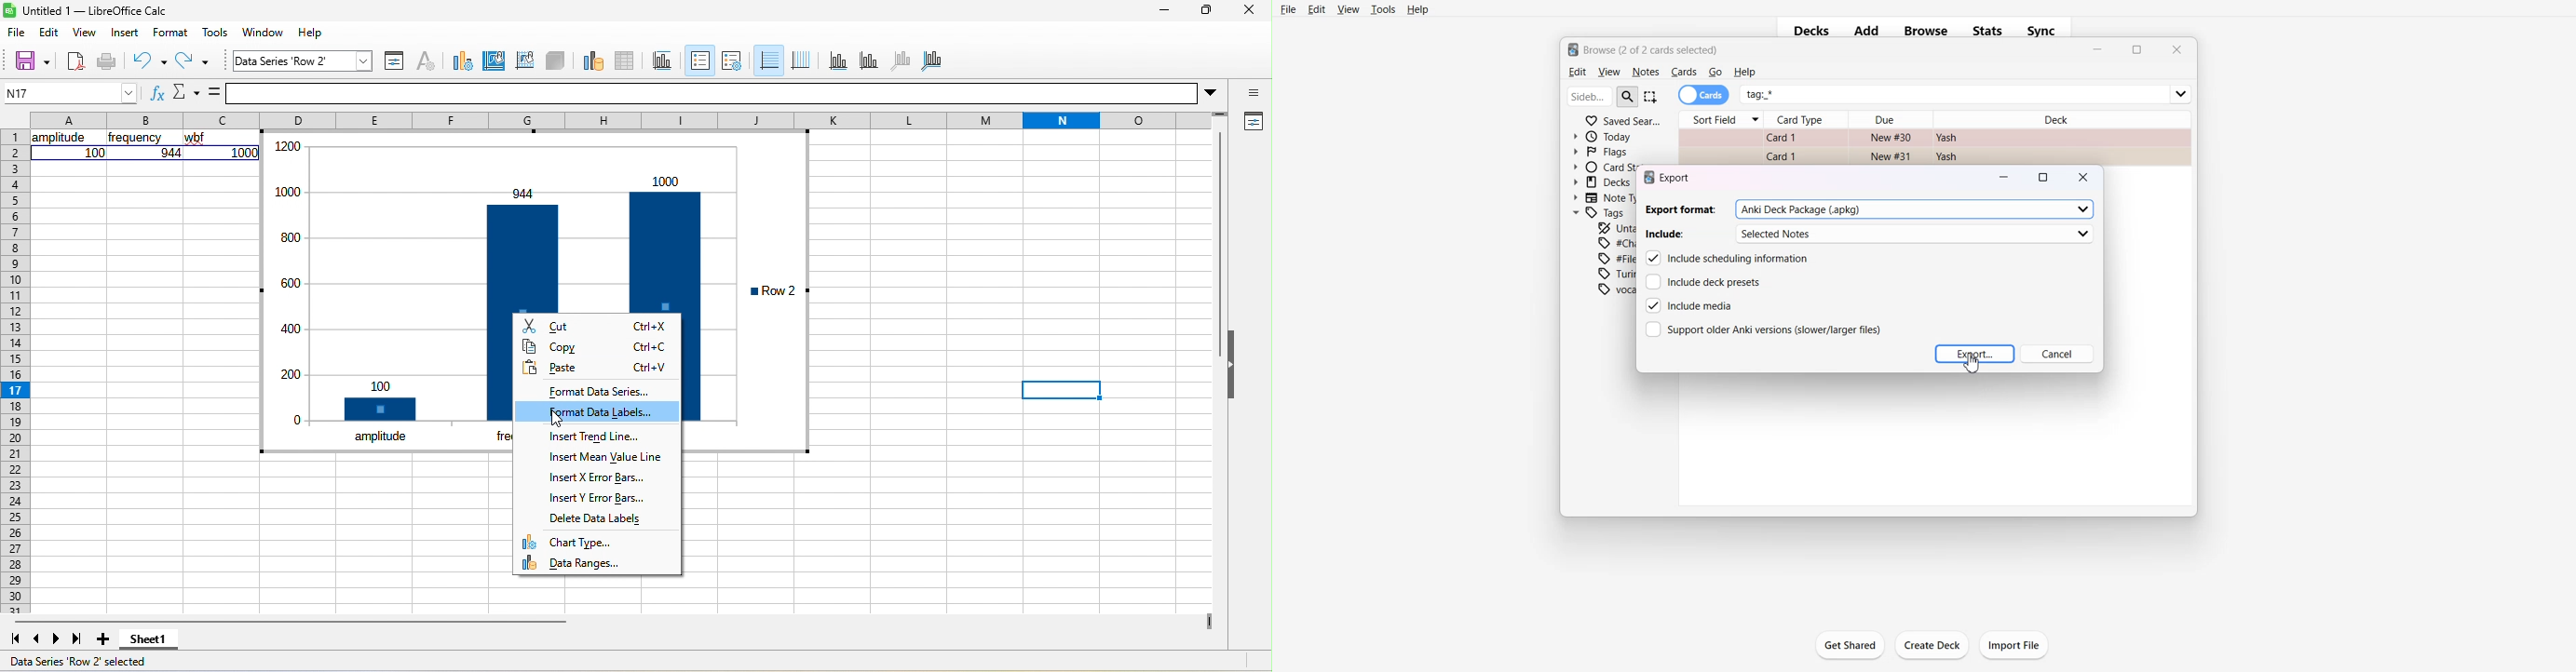 The height and width of the screenshot is (672, 2576). Describe the element at coordinates (187, 91) in the screenshot. I see `select function` at that location.